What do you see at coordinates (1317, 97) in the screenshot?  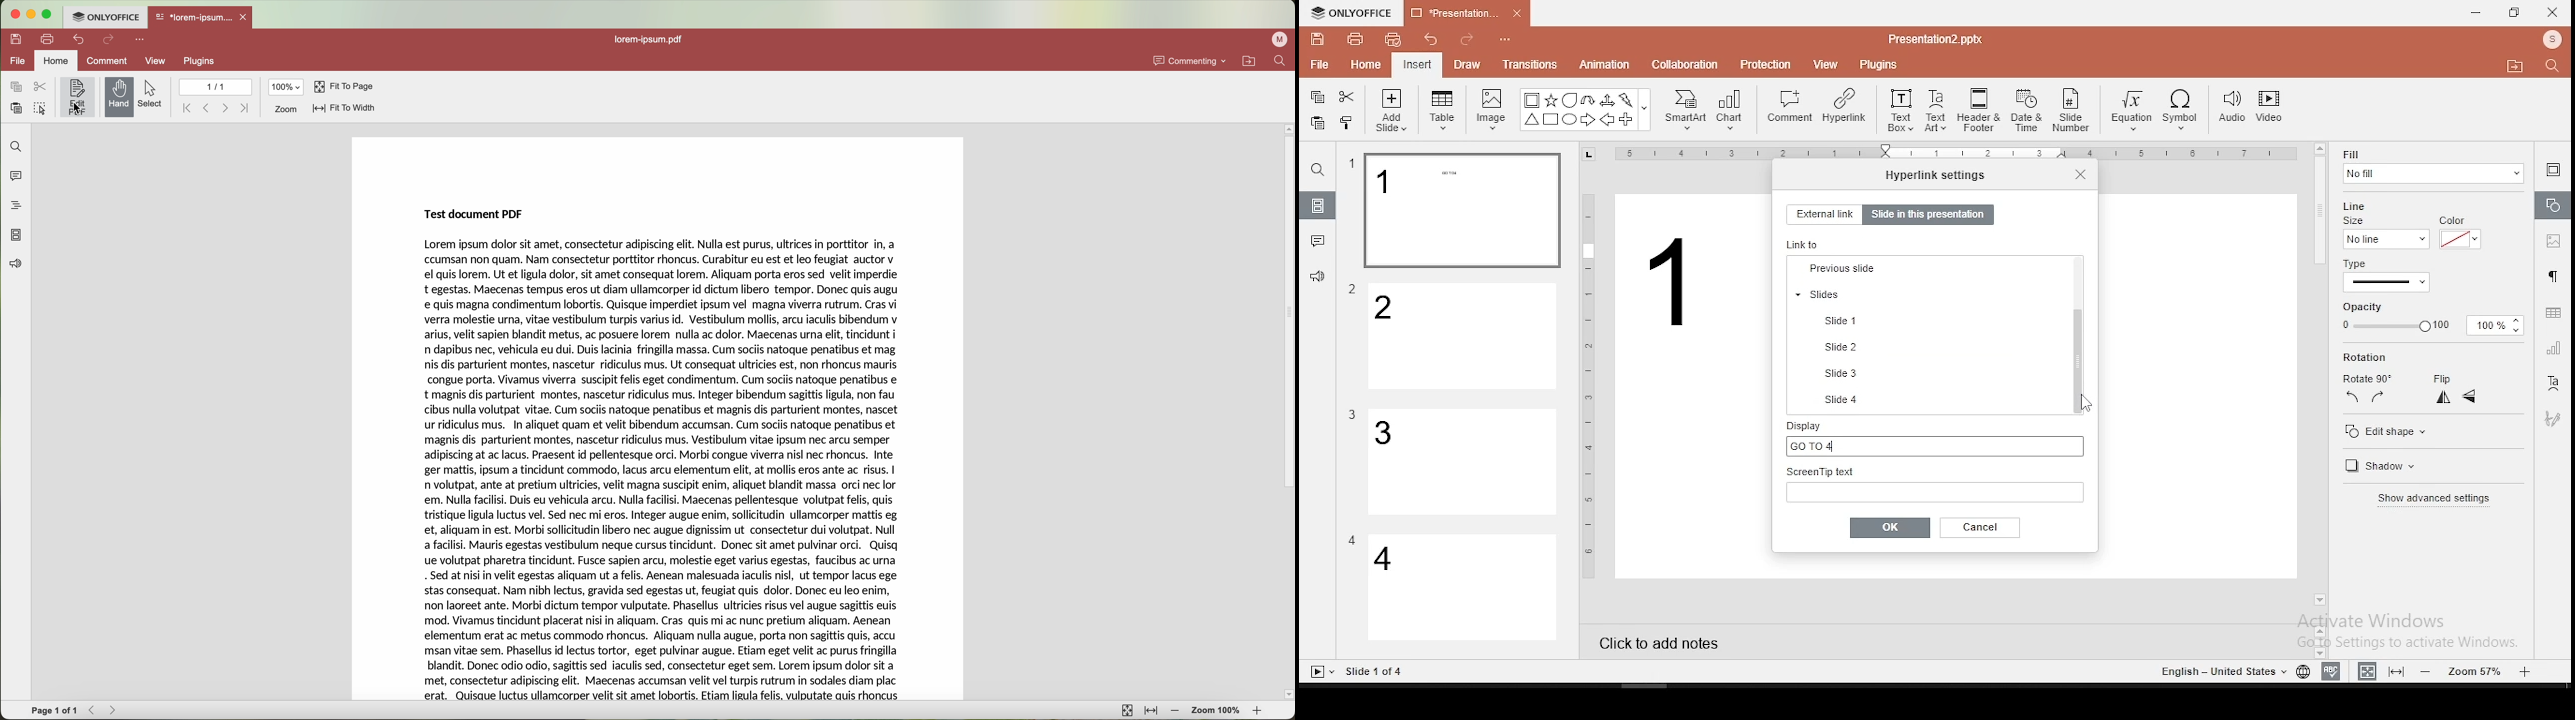 I see `copy` at bounding box center [1317, 97].